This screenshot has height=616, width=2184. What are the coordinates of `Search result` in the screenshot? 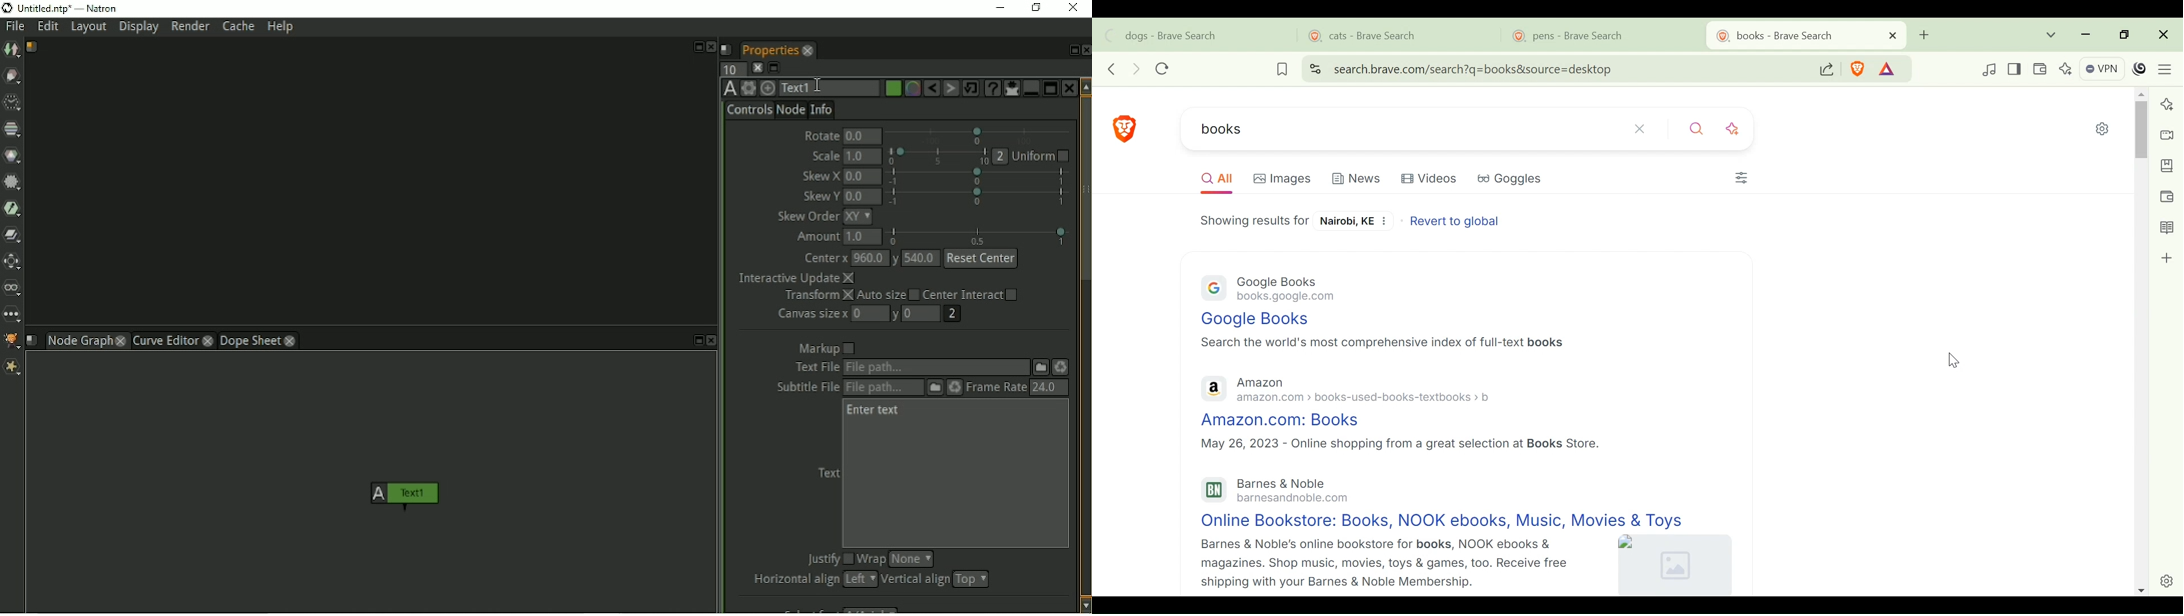 It's located at (1288, 219).